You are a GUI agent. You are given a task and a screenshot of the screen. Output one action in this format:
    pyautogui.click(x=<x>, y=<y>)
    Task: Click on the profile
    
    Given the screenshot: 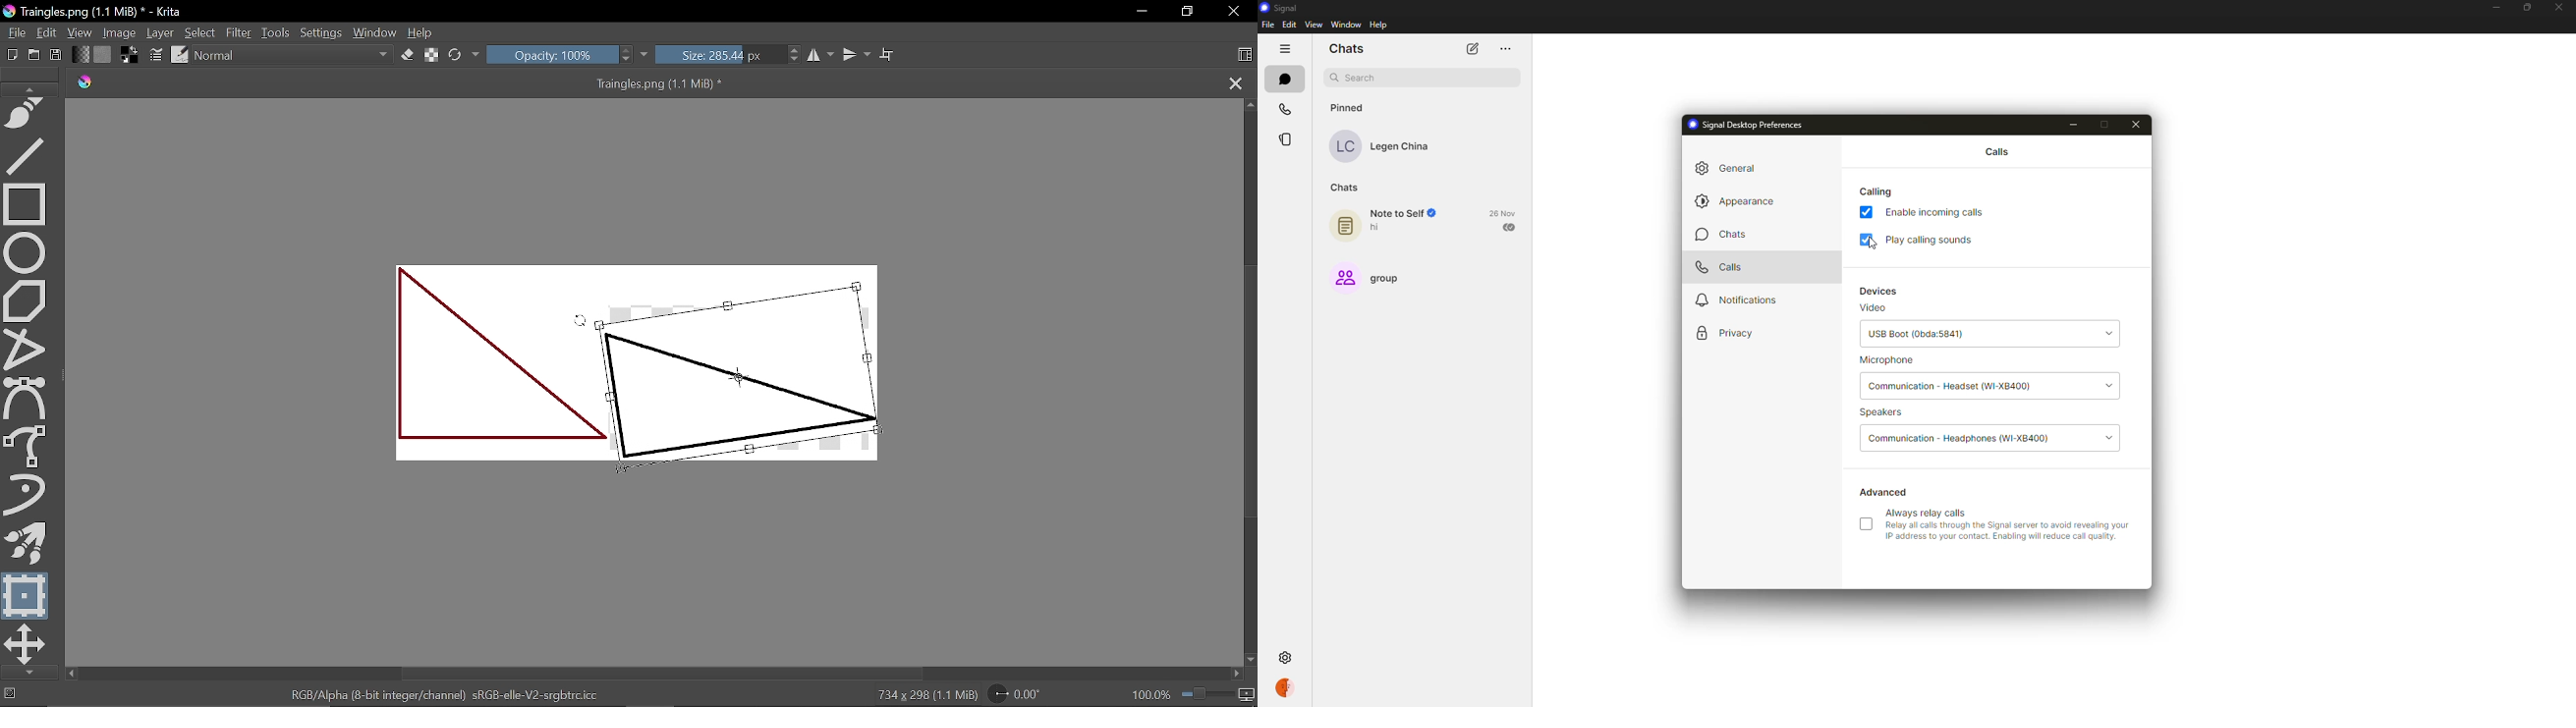 What is the action you would take?
    pyautogui.click(x=1284, y=688)
    